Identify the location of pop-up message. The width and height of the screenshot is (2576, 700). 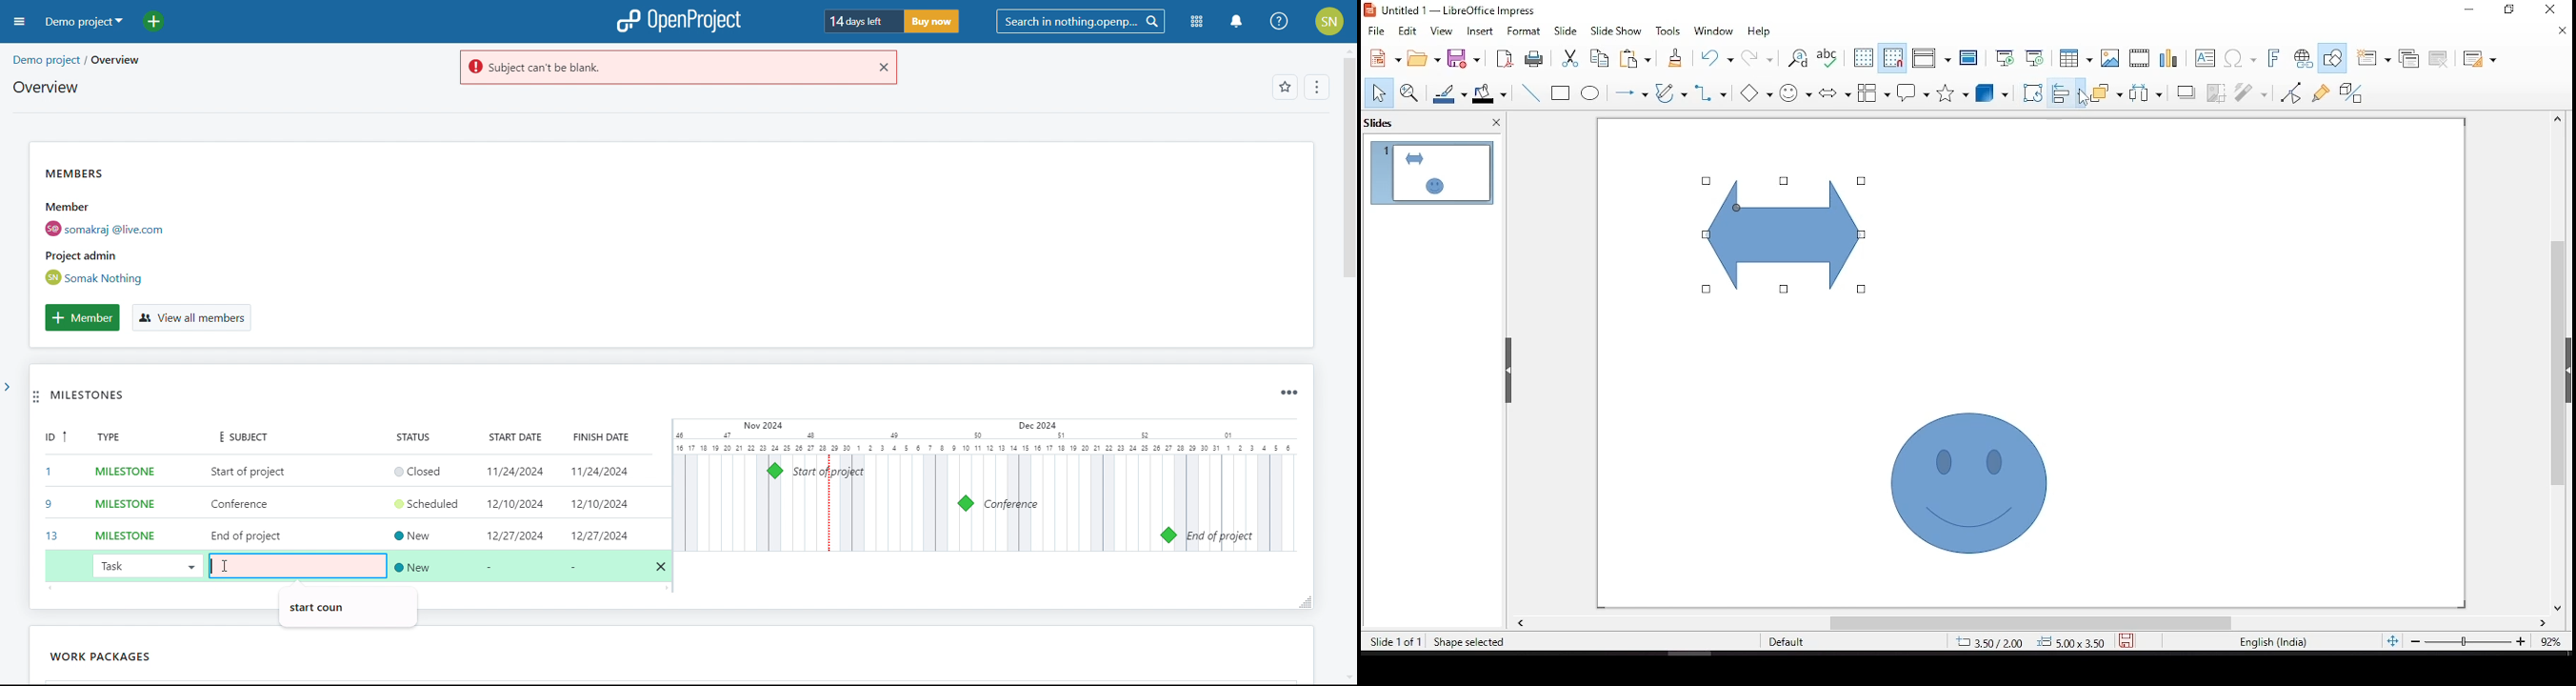
(320, 605).